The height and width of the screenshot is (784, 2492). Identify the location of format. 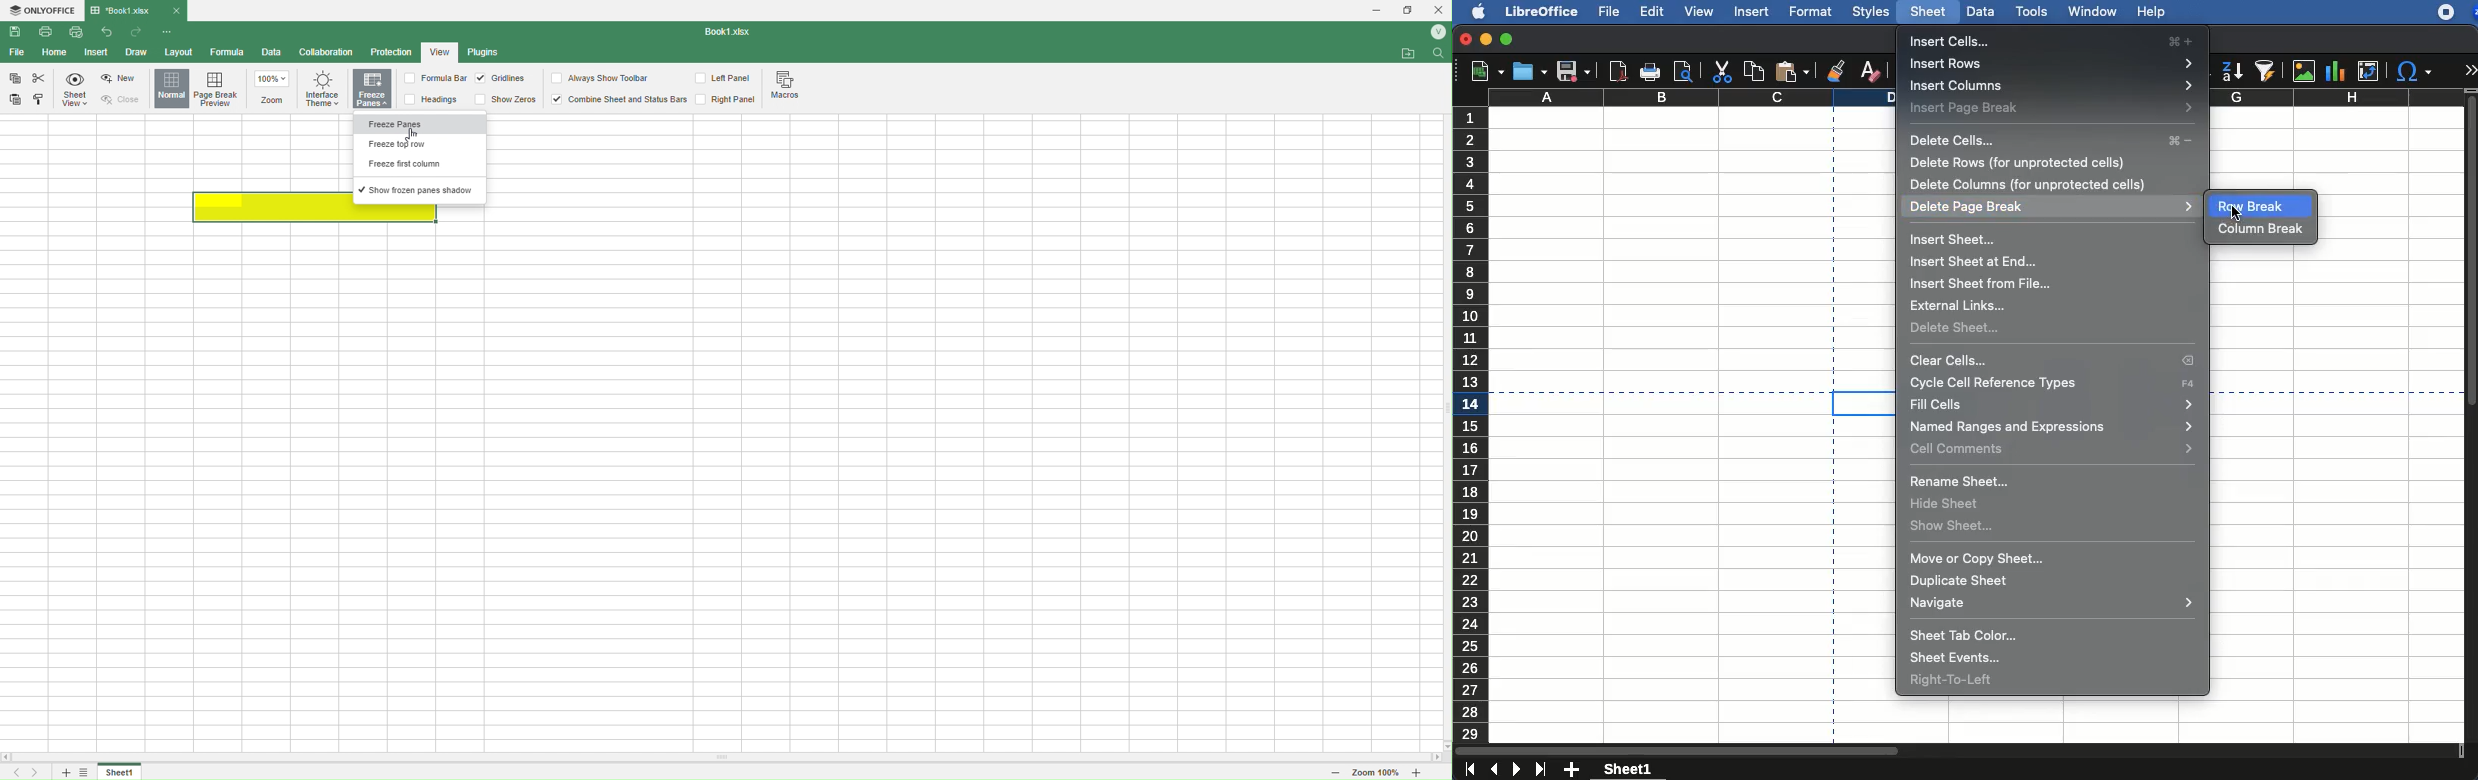
(1810, 10).